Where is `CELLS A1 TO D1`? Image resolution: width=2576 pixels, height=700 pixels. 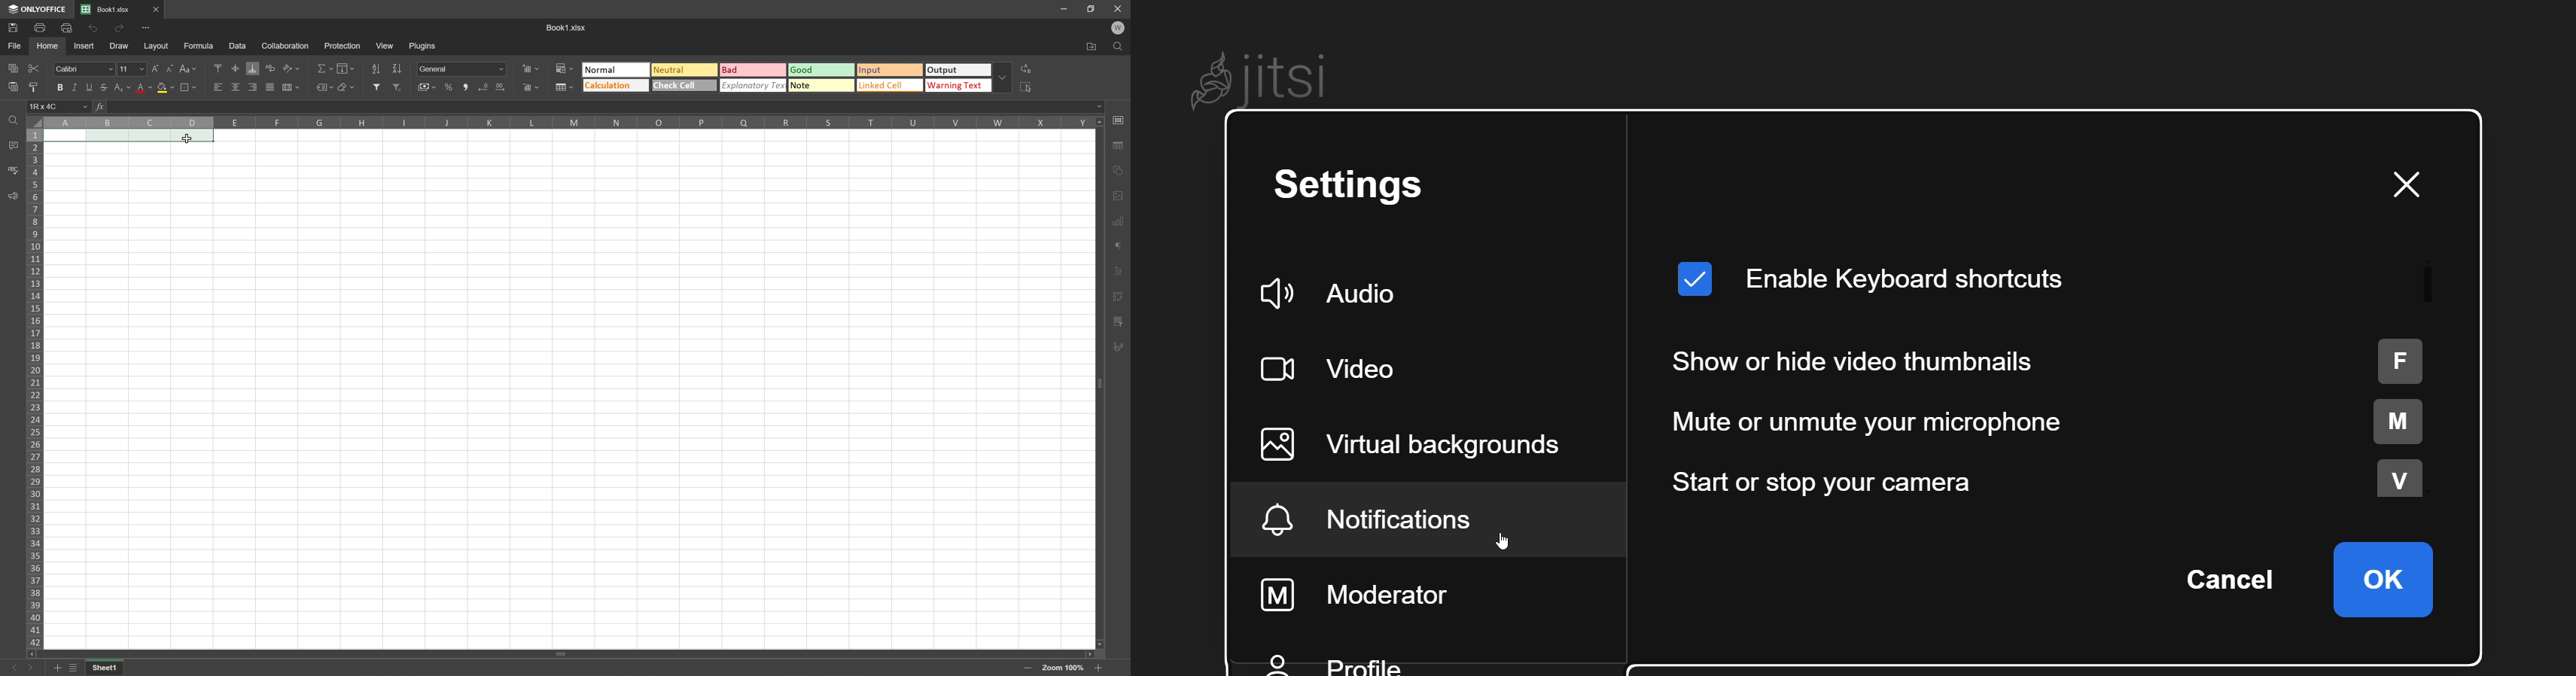
CELLS A1 TO D1 is located at coordinates (130, 137).